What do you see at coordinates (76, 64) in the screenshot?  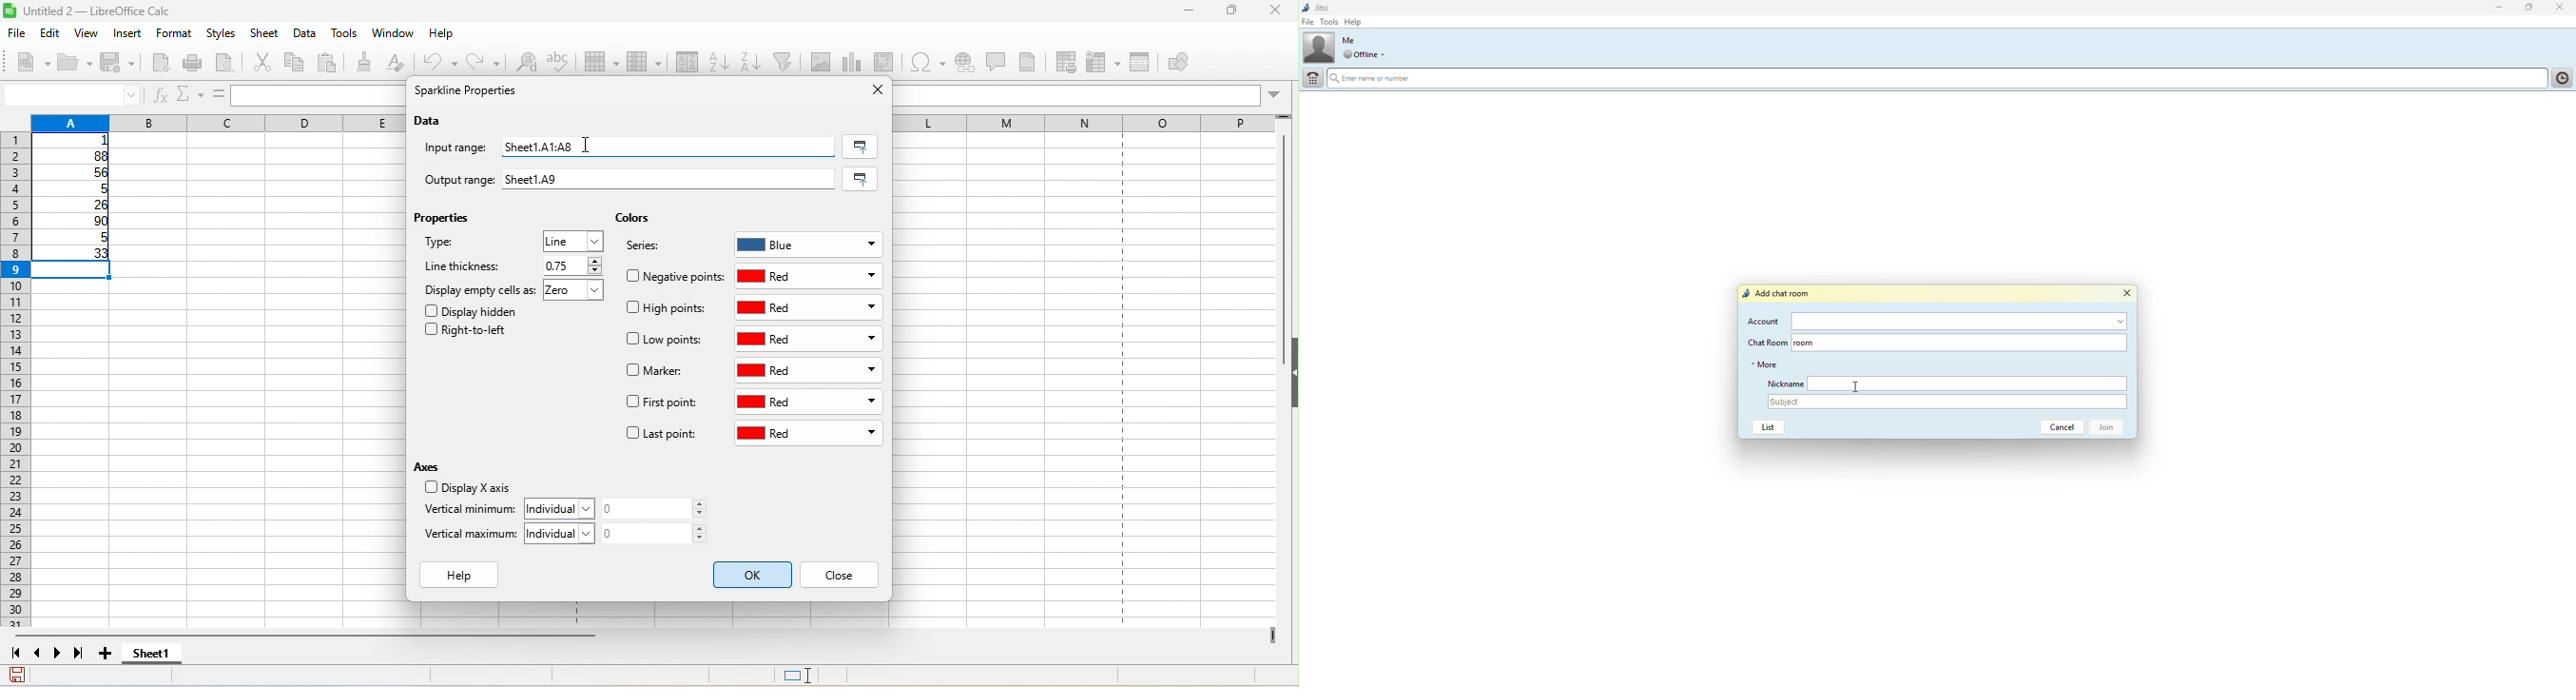 I see `open` at bounding box center [76, 64].